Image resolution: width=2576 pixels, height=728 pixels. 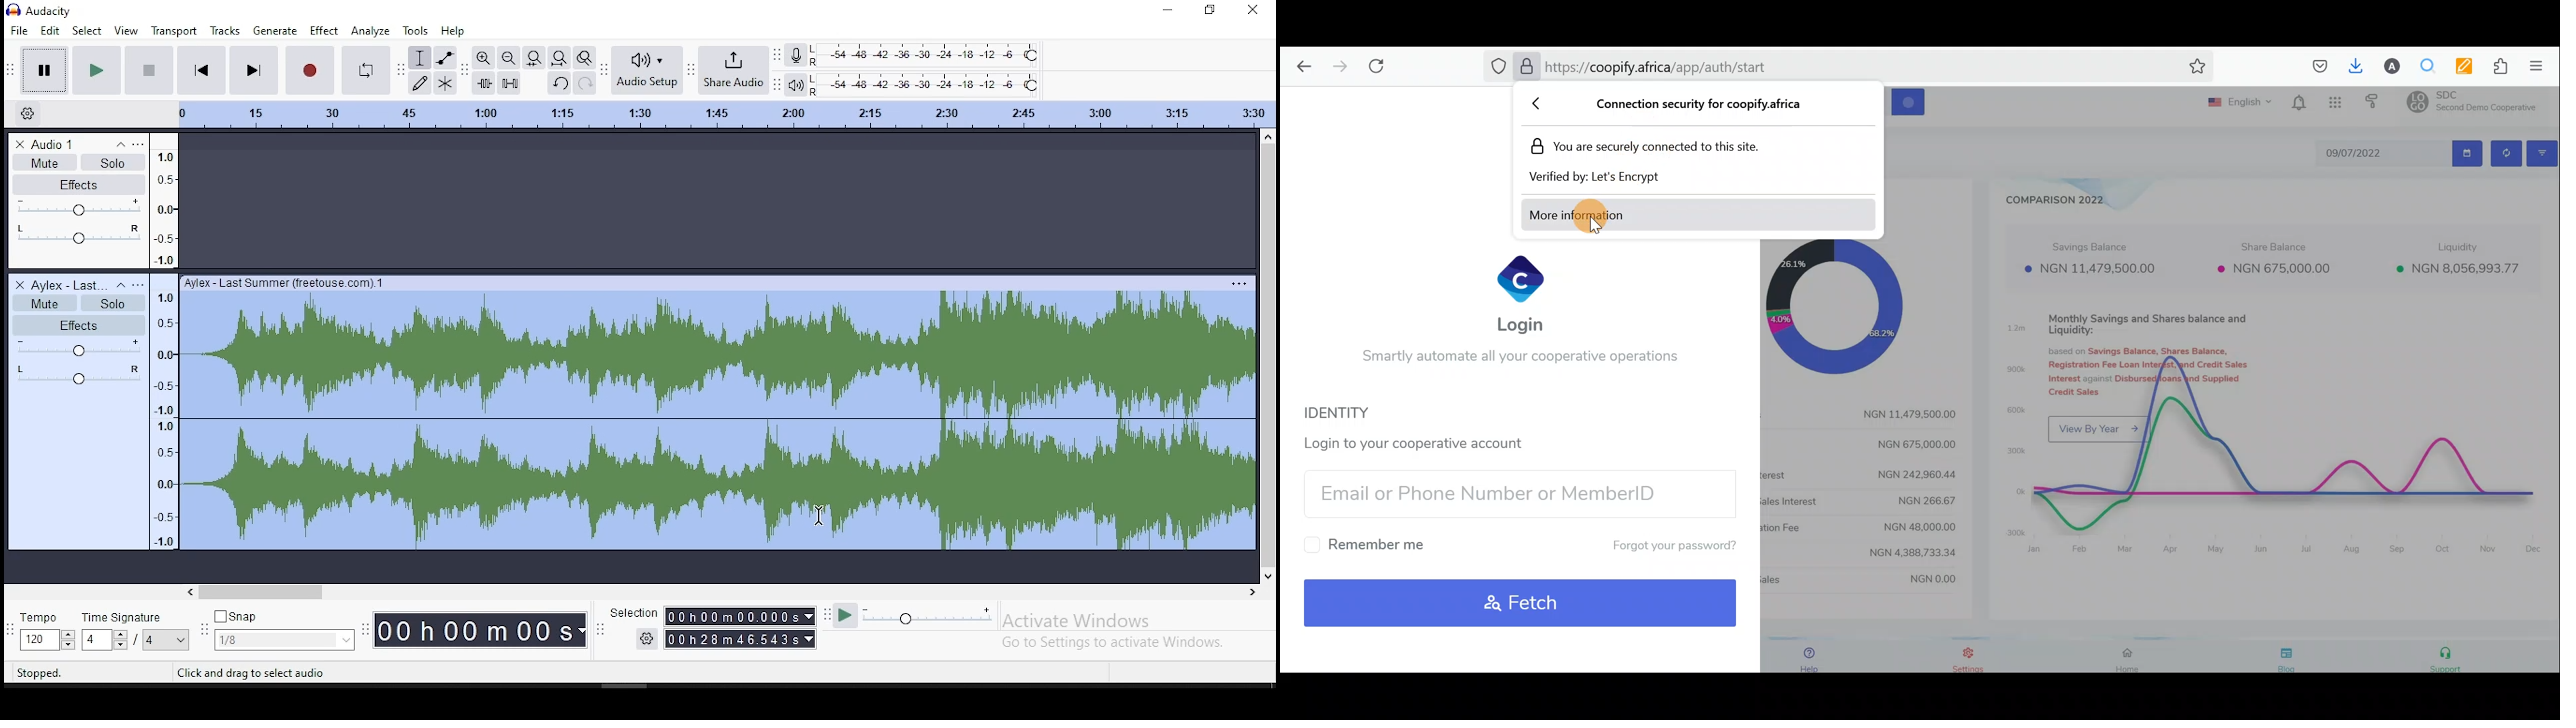 What do you see at coordinates (78, 233) in the screenshot?
I see `pan` at bounding box center [78, 233].